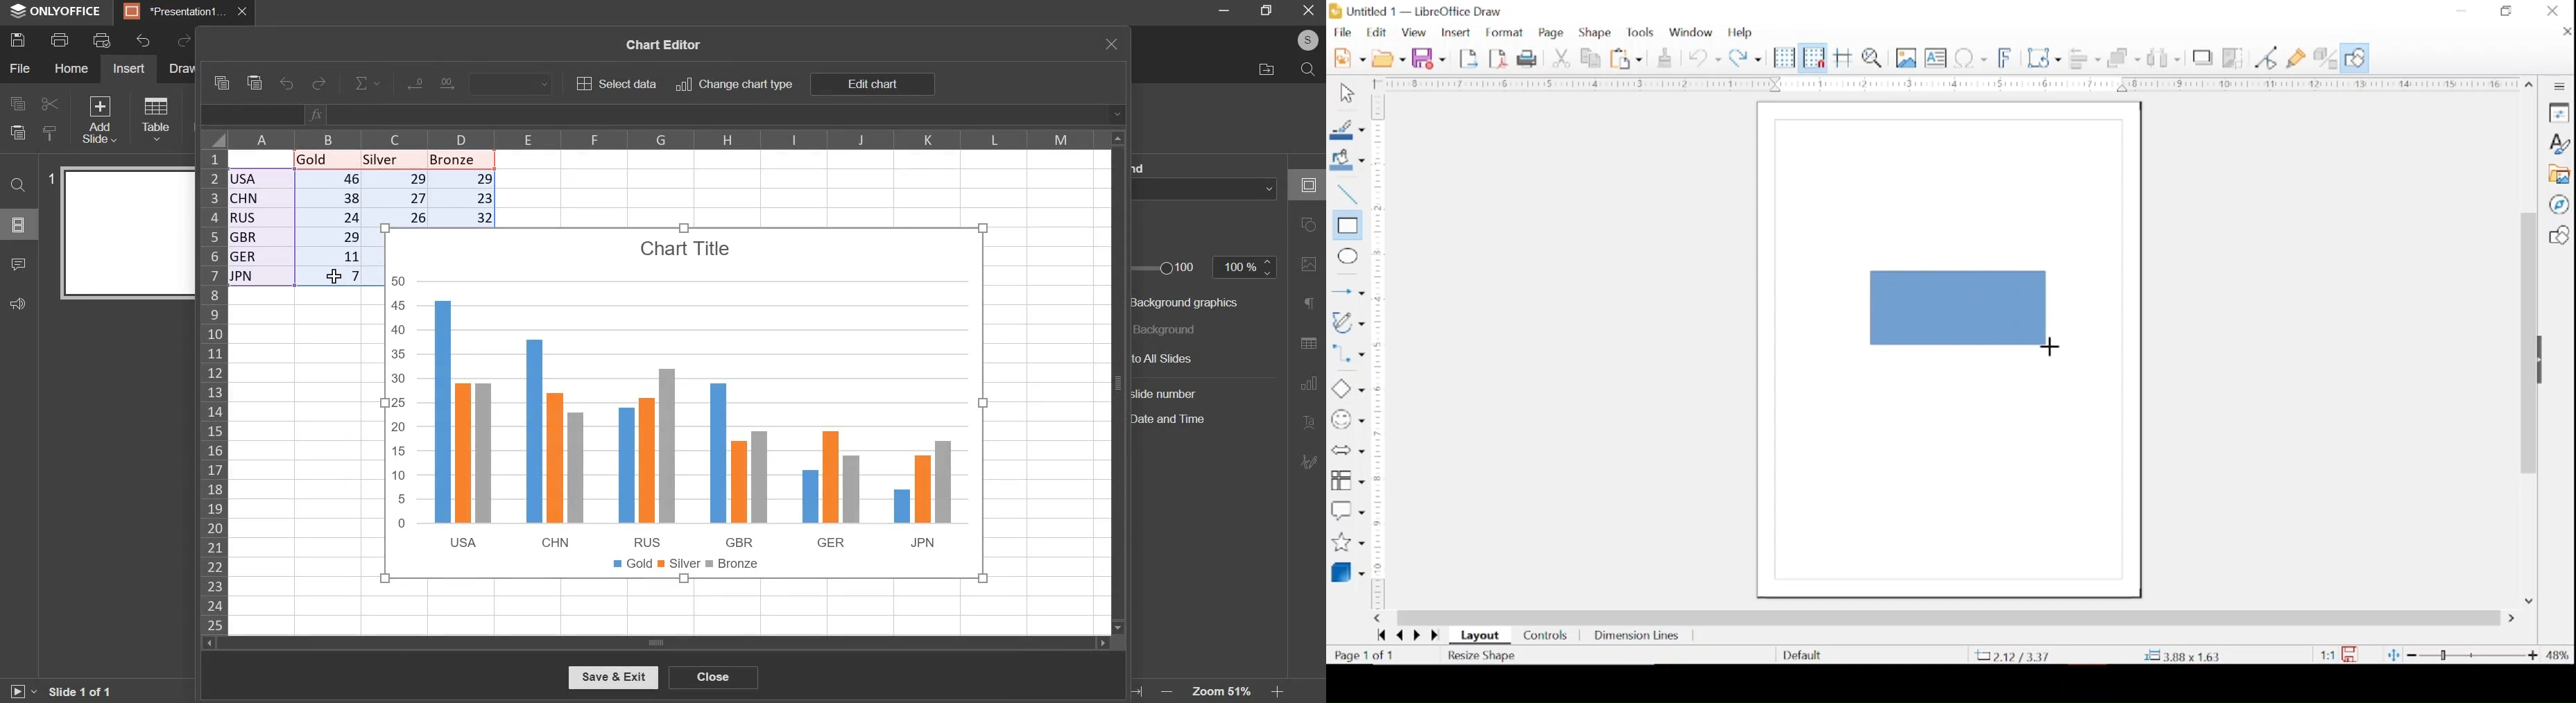 The image size is (2576, 728). I want to click on 8.64/2.46, so click(2016, 655).